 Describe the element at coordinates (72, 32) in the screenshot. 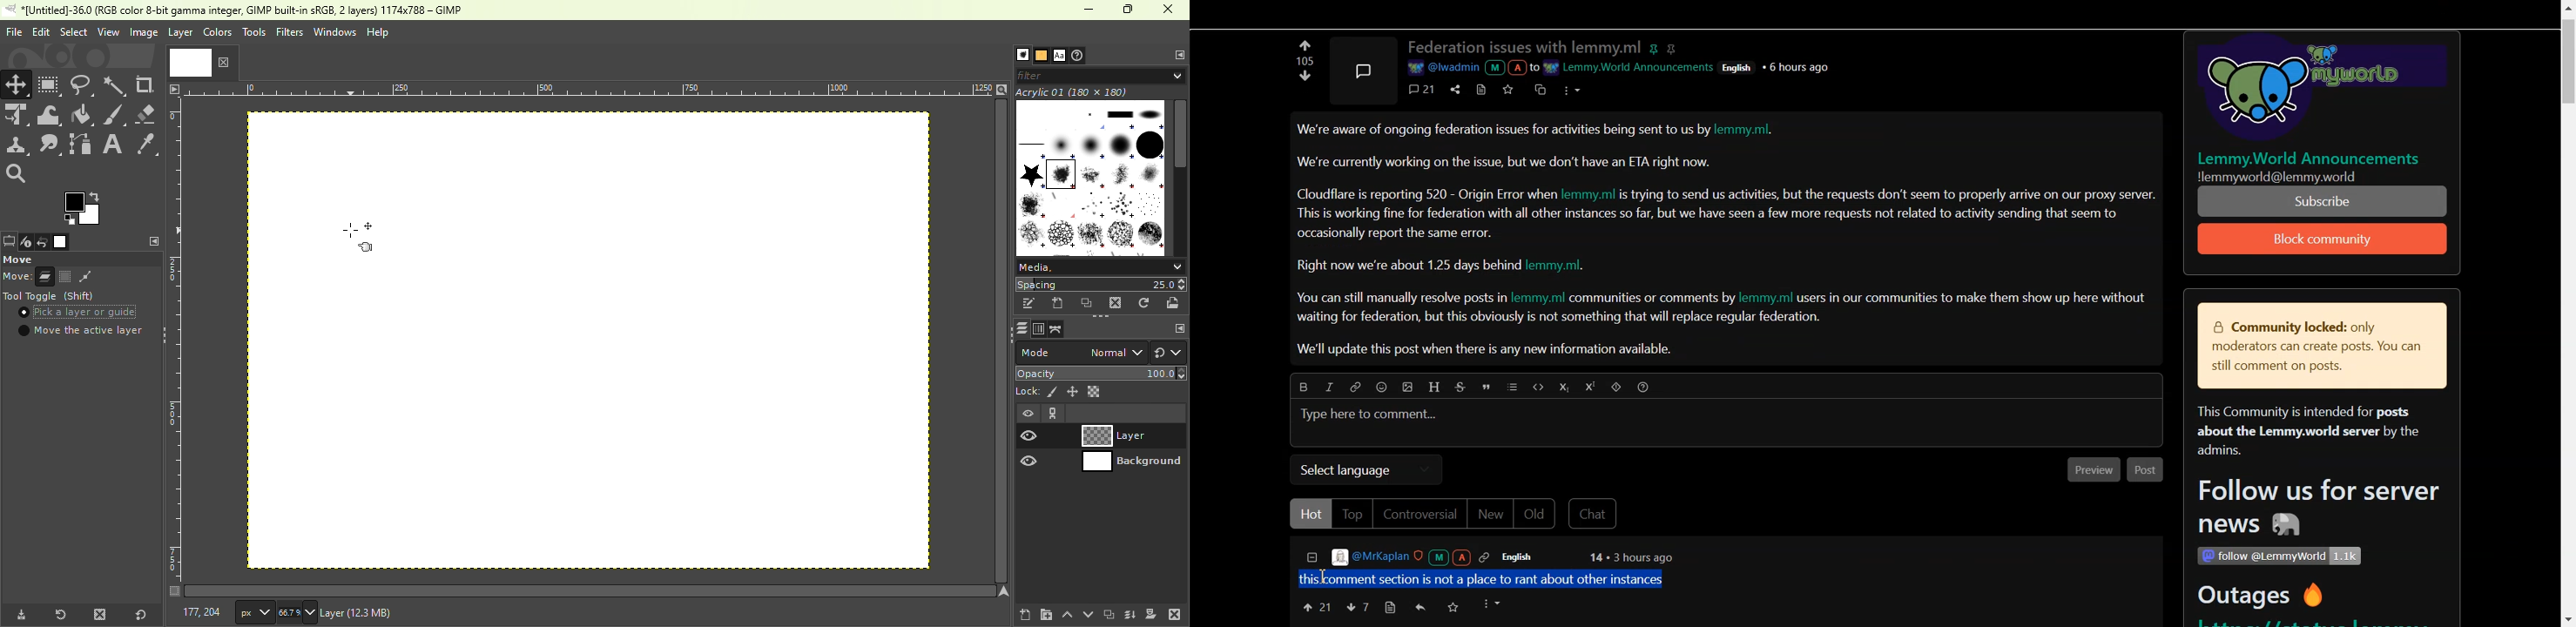

I see `` at that location.